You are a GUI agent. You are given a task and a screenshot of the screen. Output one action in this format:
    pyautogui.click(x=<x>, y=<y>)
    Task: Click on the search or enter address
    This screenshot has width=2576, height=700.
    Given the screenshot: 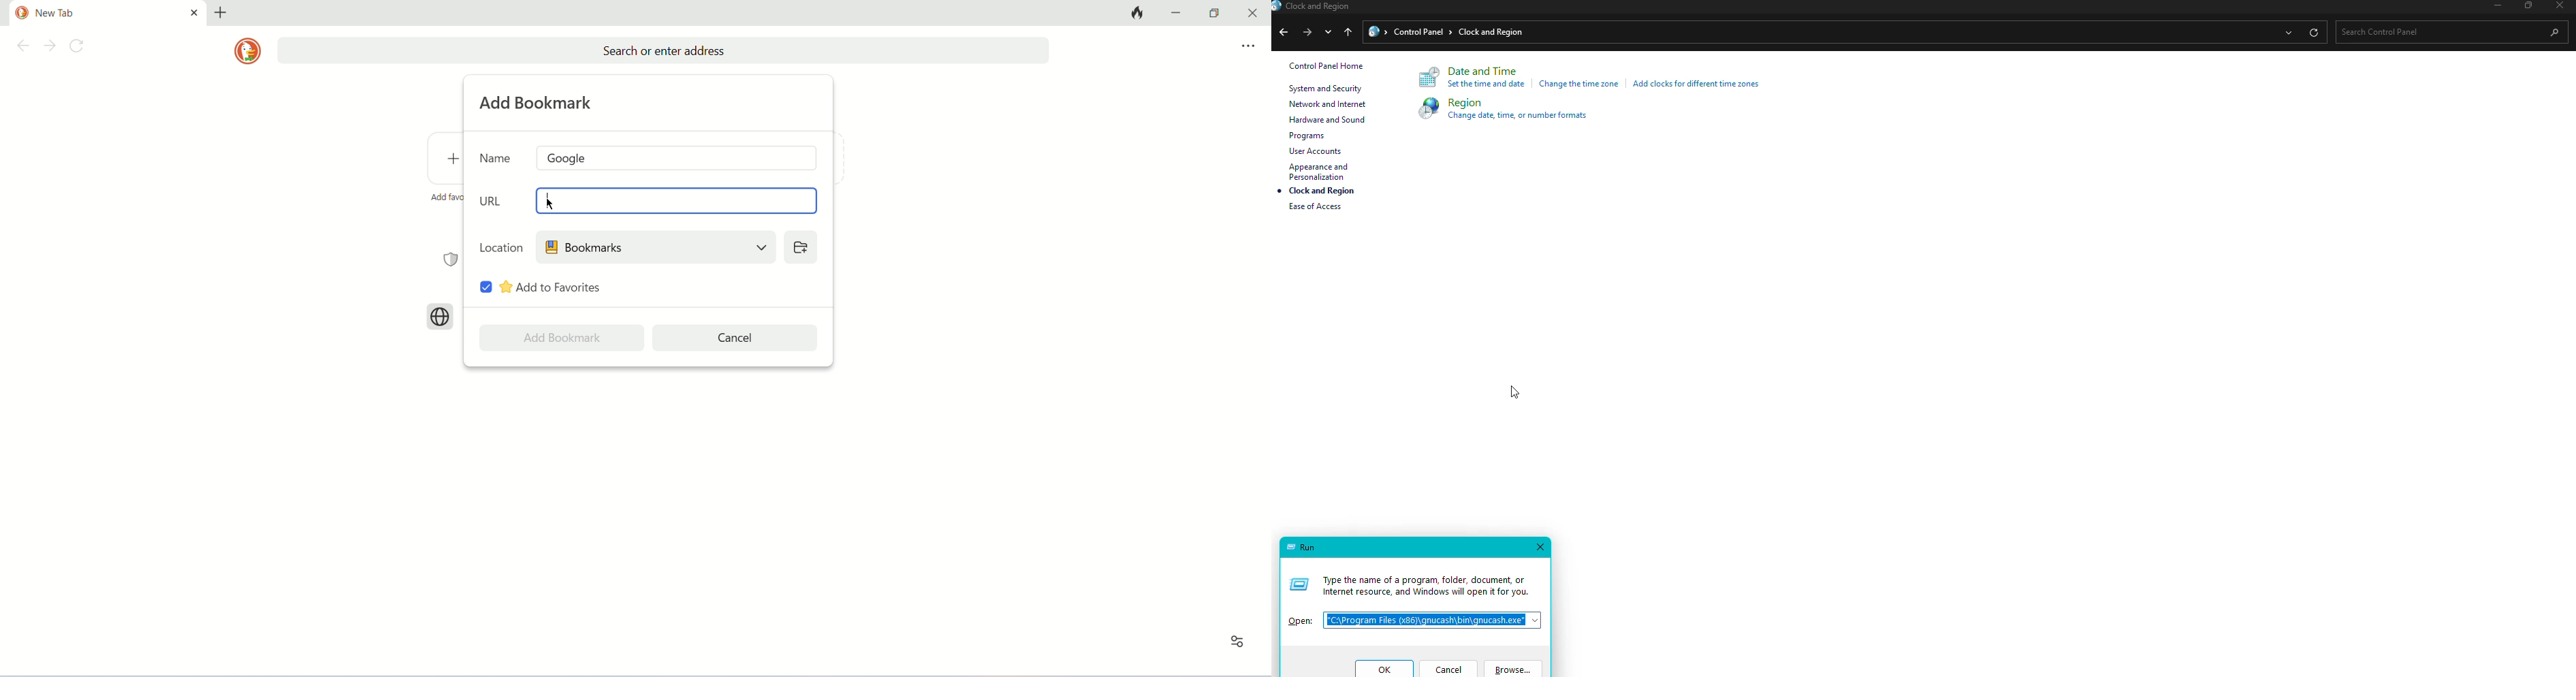 What is the action you would take?
    pyautogui.click(x=663, y=51)
    